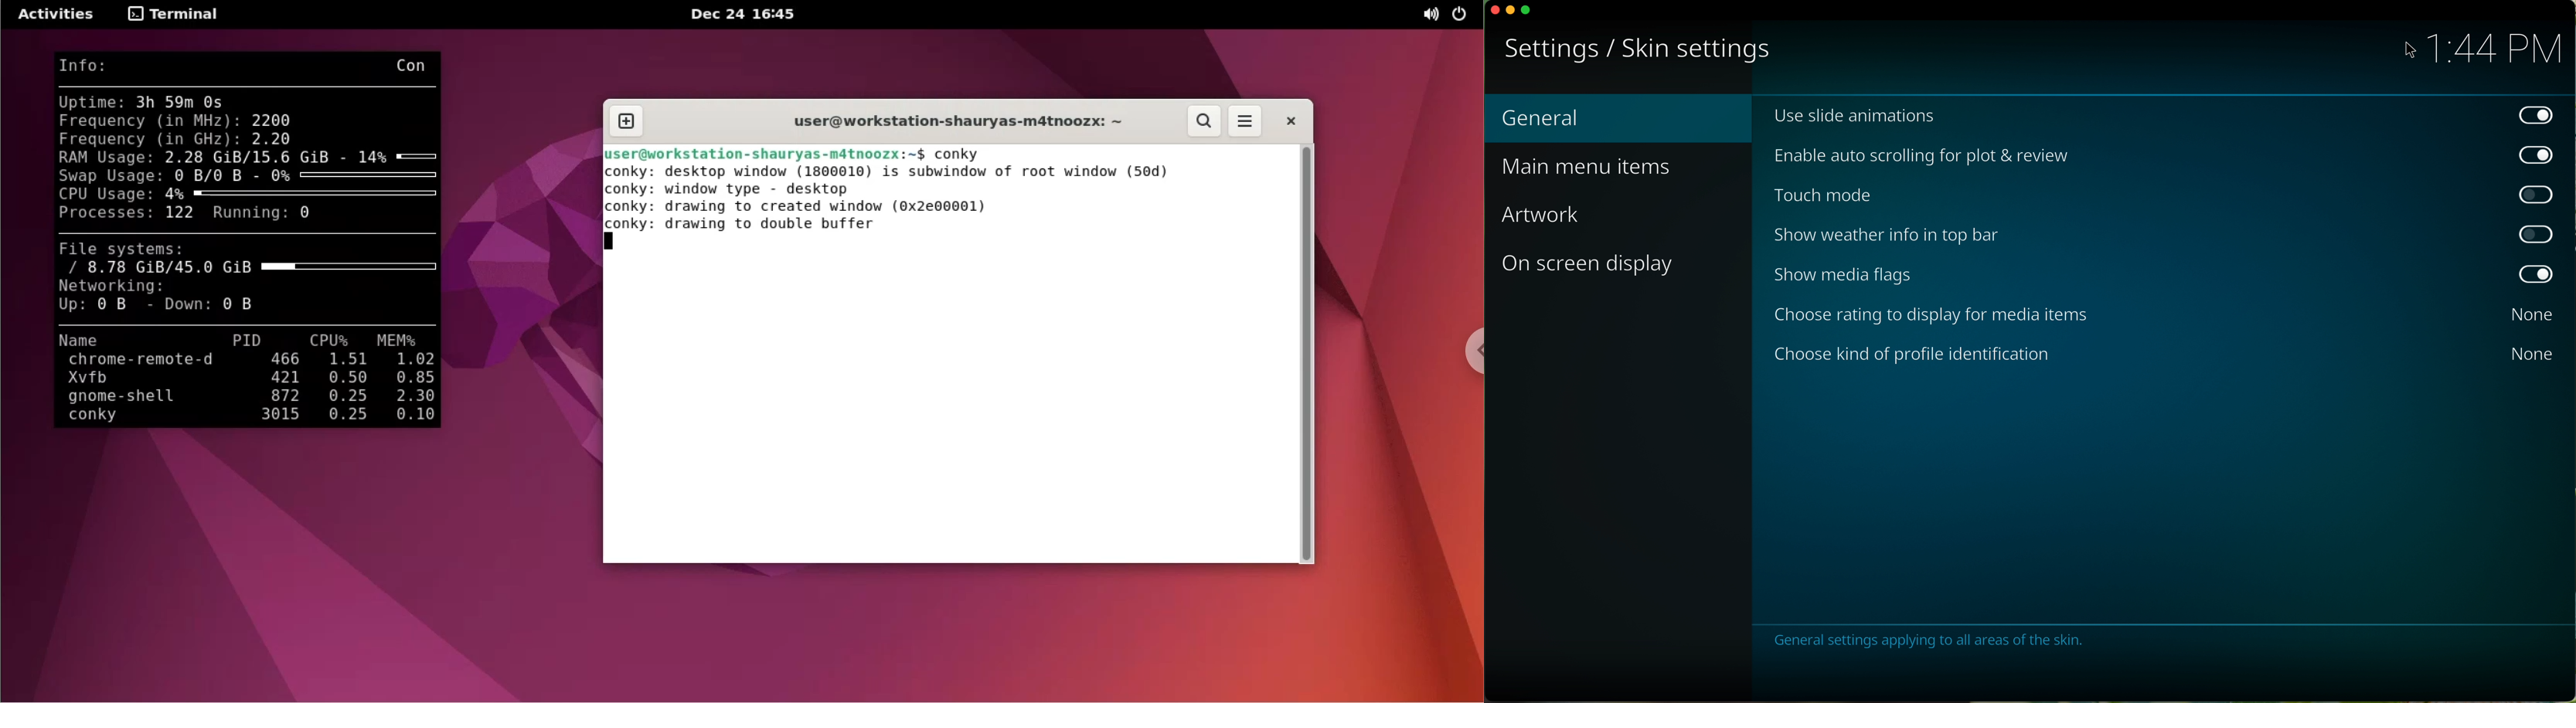 Image resolution: width=2576 pixels, height=728 pixels. What do you see at coordinates (2160, 236) in the screenshot?
I see `disable show weather info in top bar` at bounding box center [2160, 236].